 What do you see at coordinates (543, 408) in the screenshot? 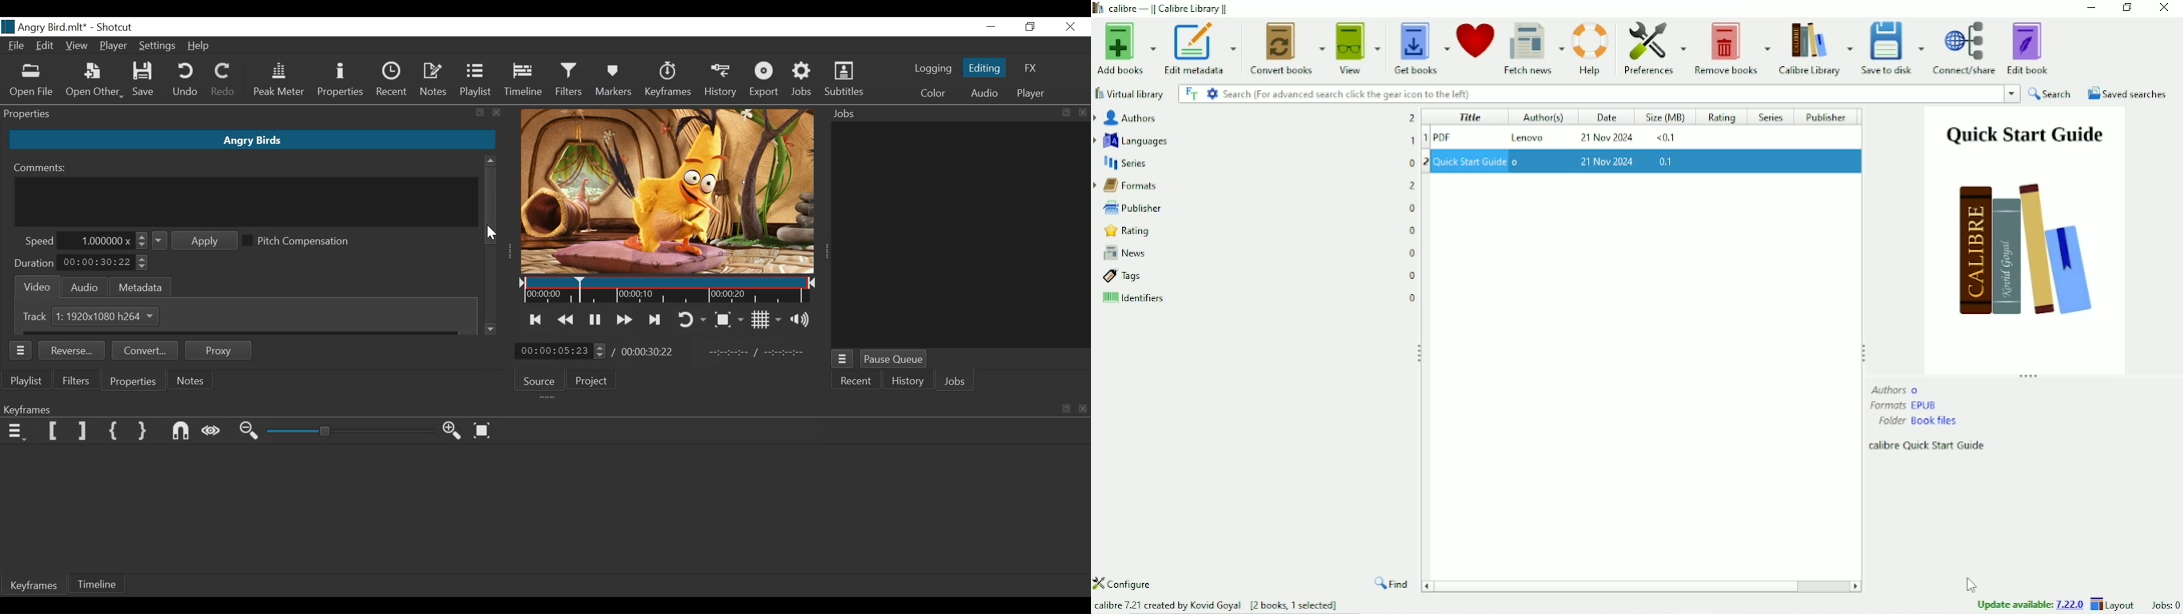
I see `Keyframe Panel` at bounding box center [543, 408].